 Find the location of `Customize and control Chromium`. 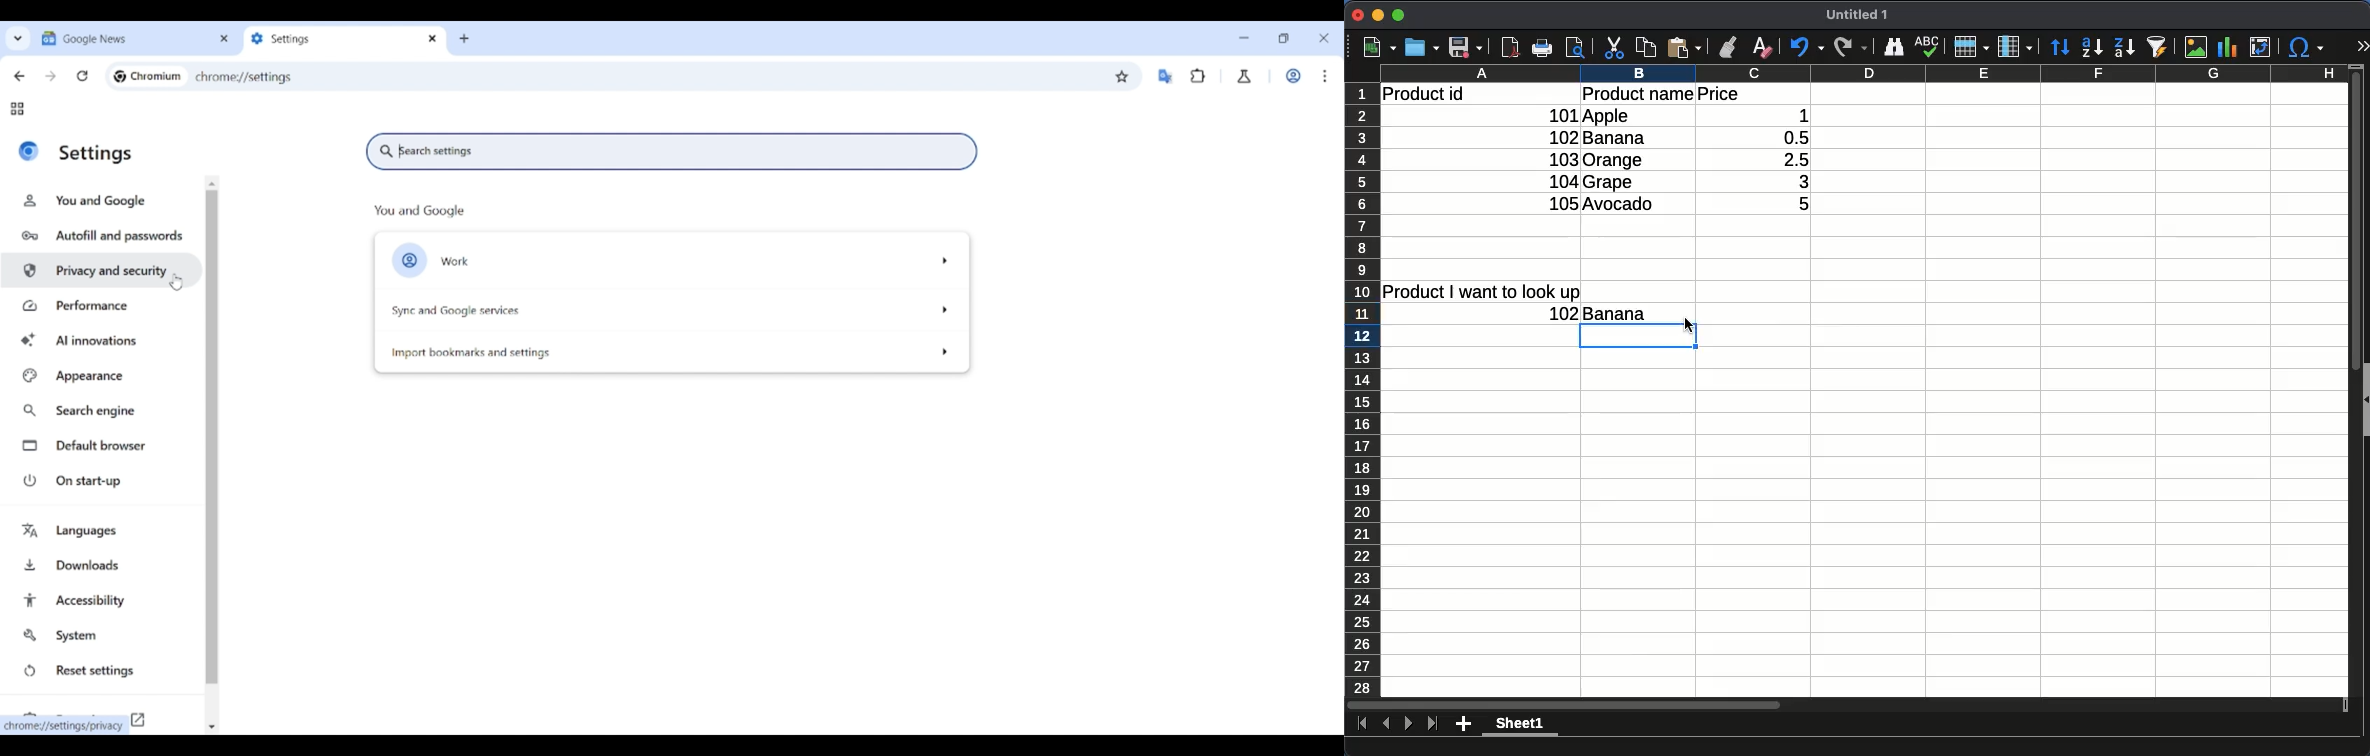

Customize and control Chromium is located at coordinates (1324, 76).